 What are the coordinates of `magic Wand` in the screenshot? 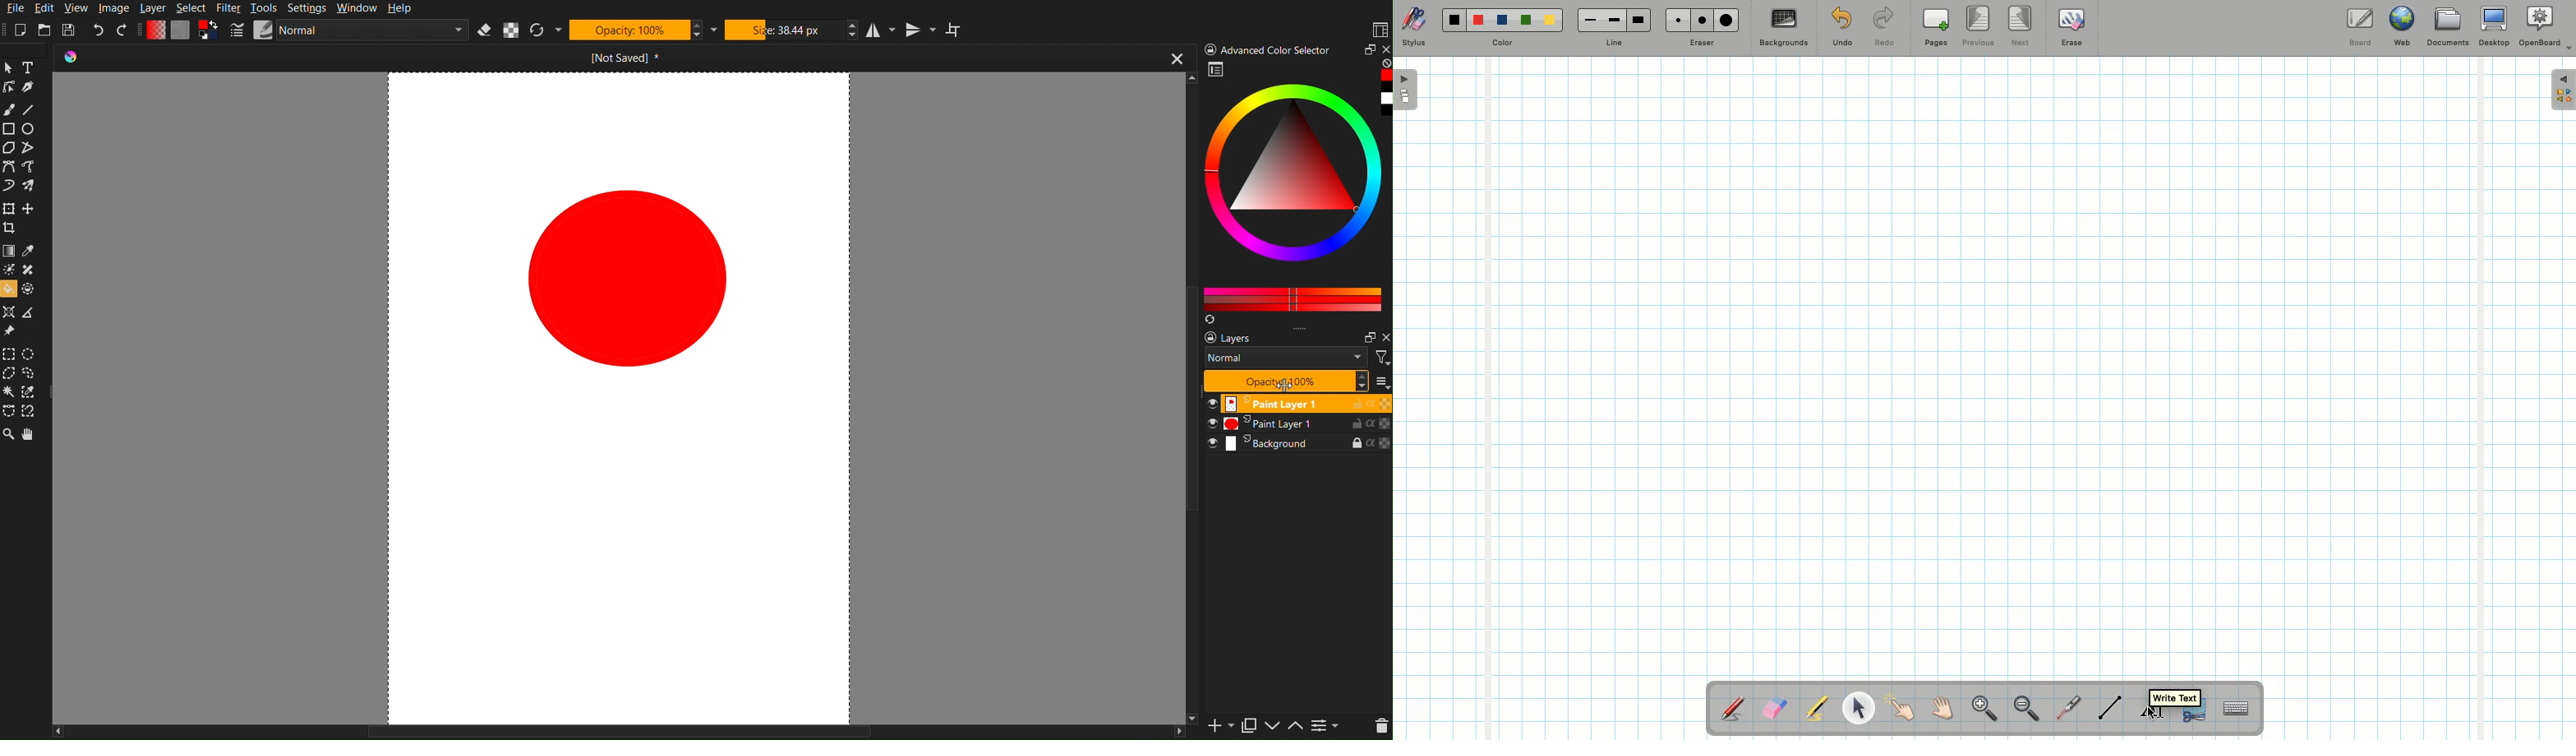 It's located at (9, 395).